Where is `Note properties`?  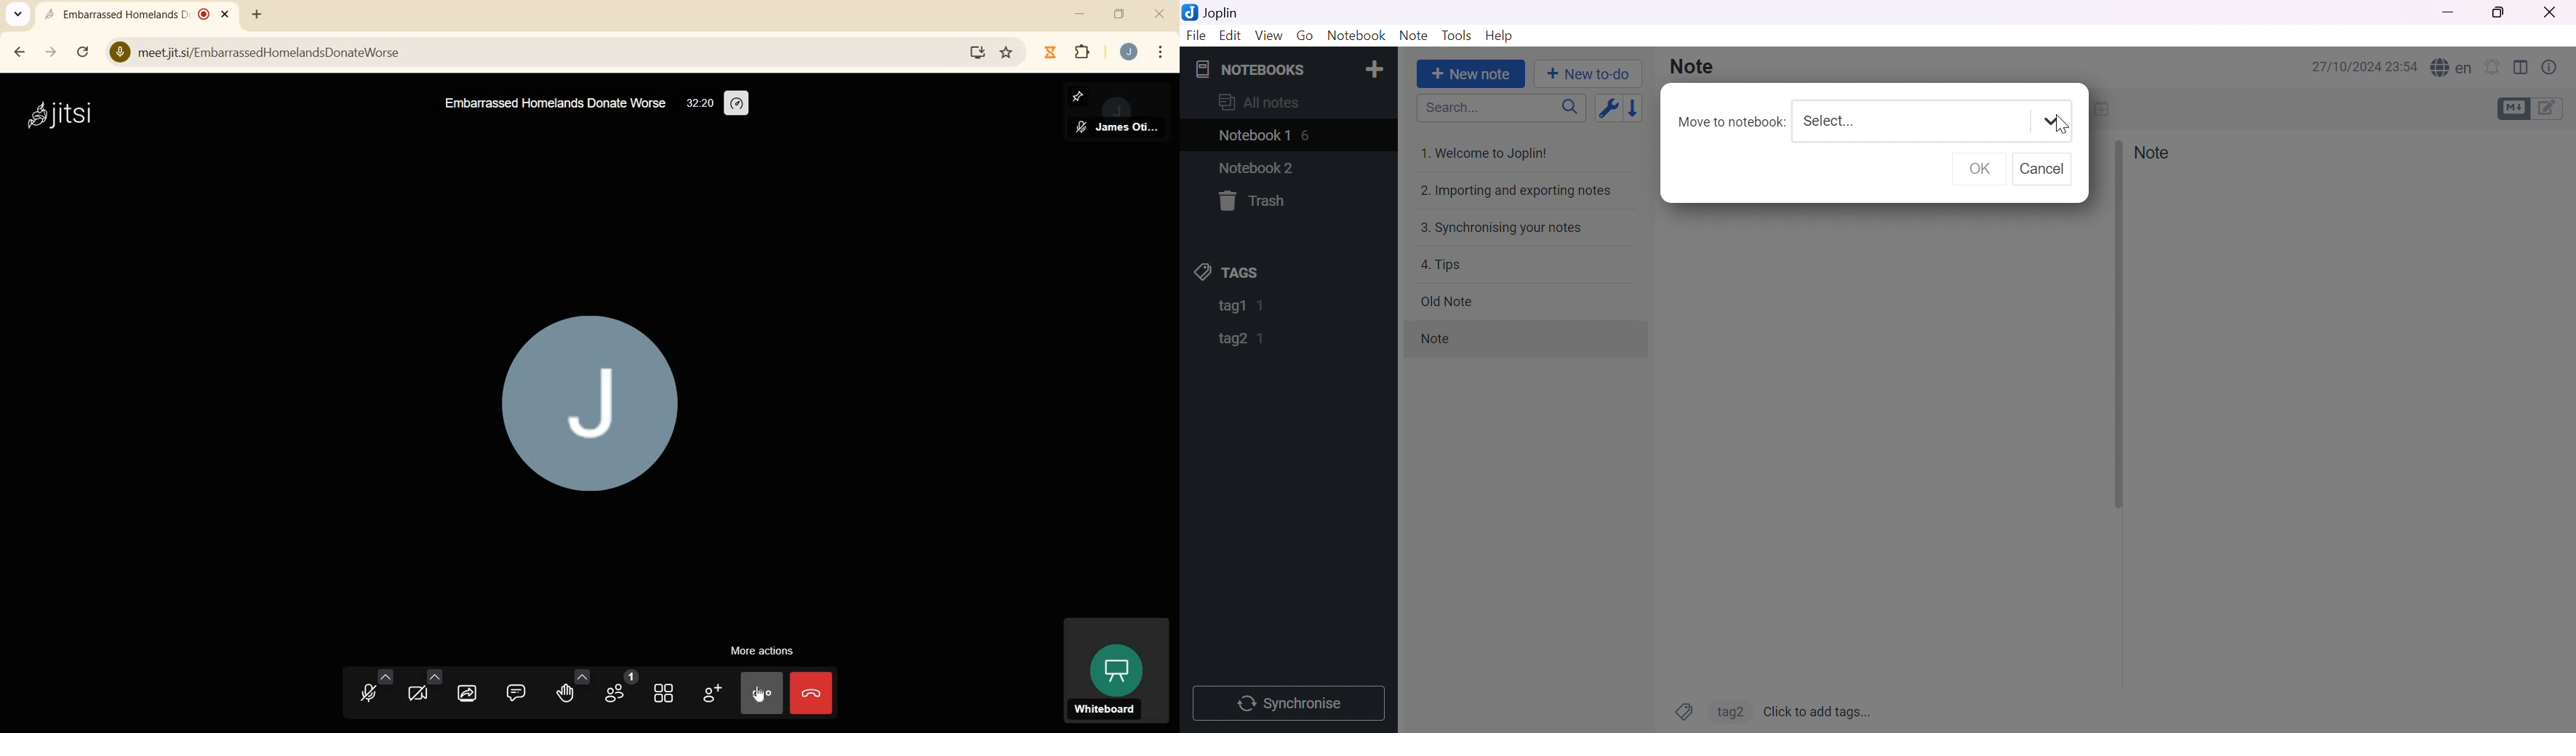 Note properties is located at coordinates (2553, 67).